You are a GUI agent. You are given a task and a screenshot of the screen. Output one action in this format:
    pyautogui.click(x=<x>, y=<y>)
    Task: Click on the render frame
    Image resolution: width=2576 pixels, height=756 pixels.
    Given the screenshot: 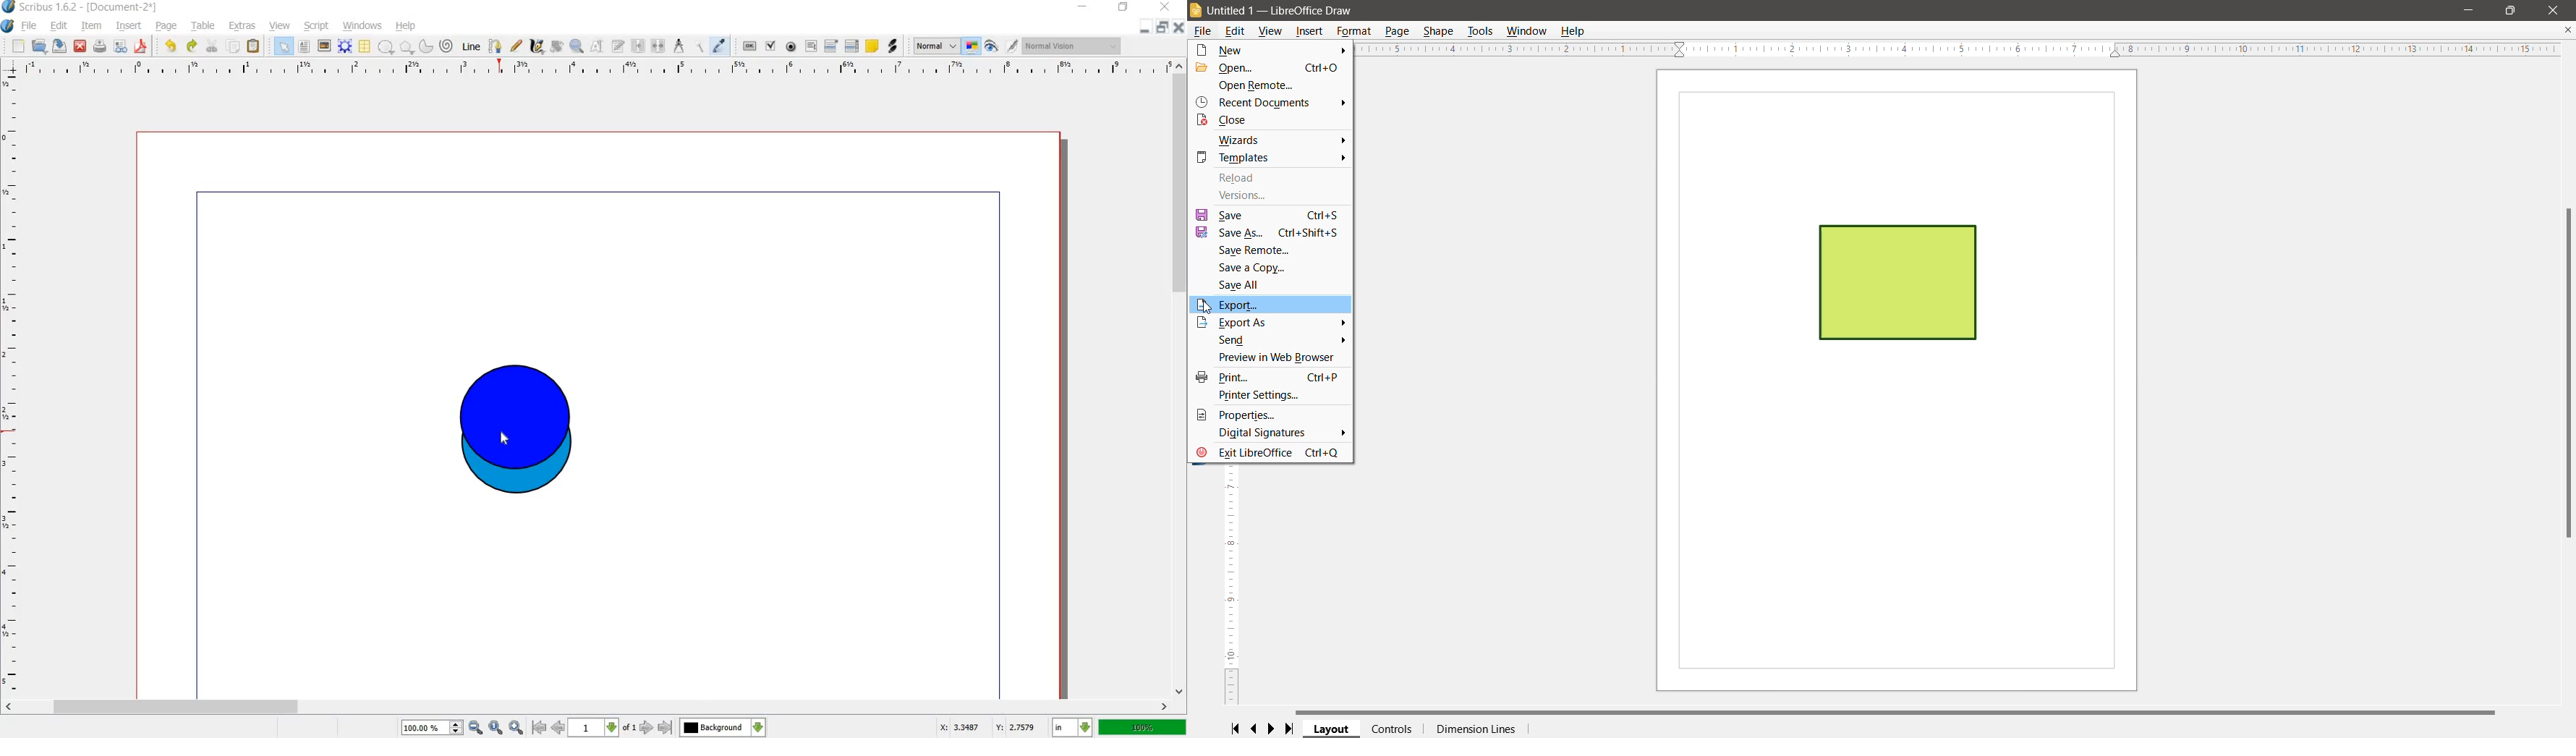 What is the action you would take?
    pyautogui.click(x=344, y=45)
    